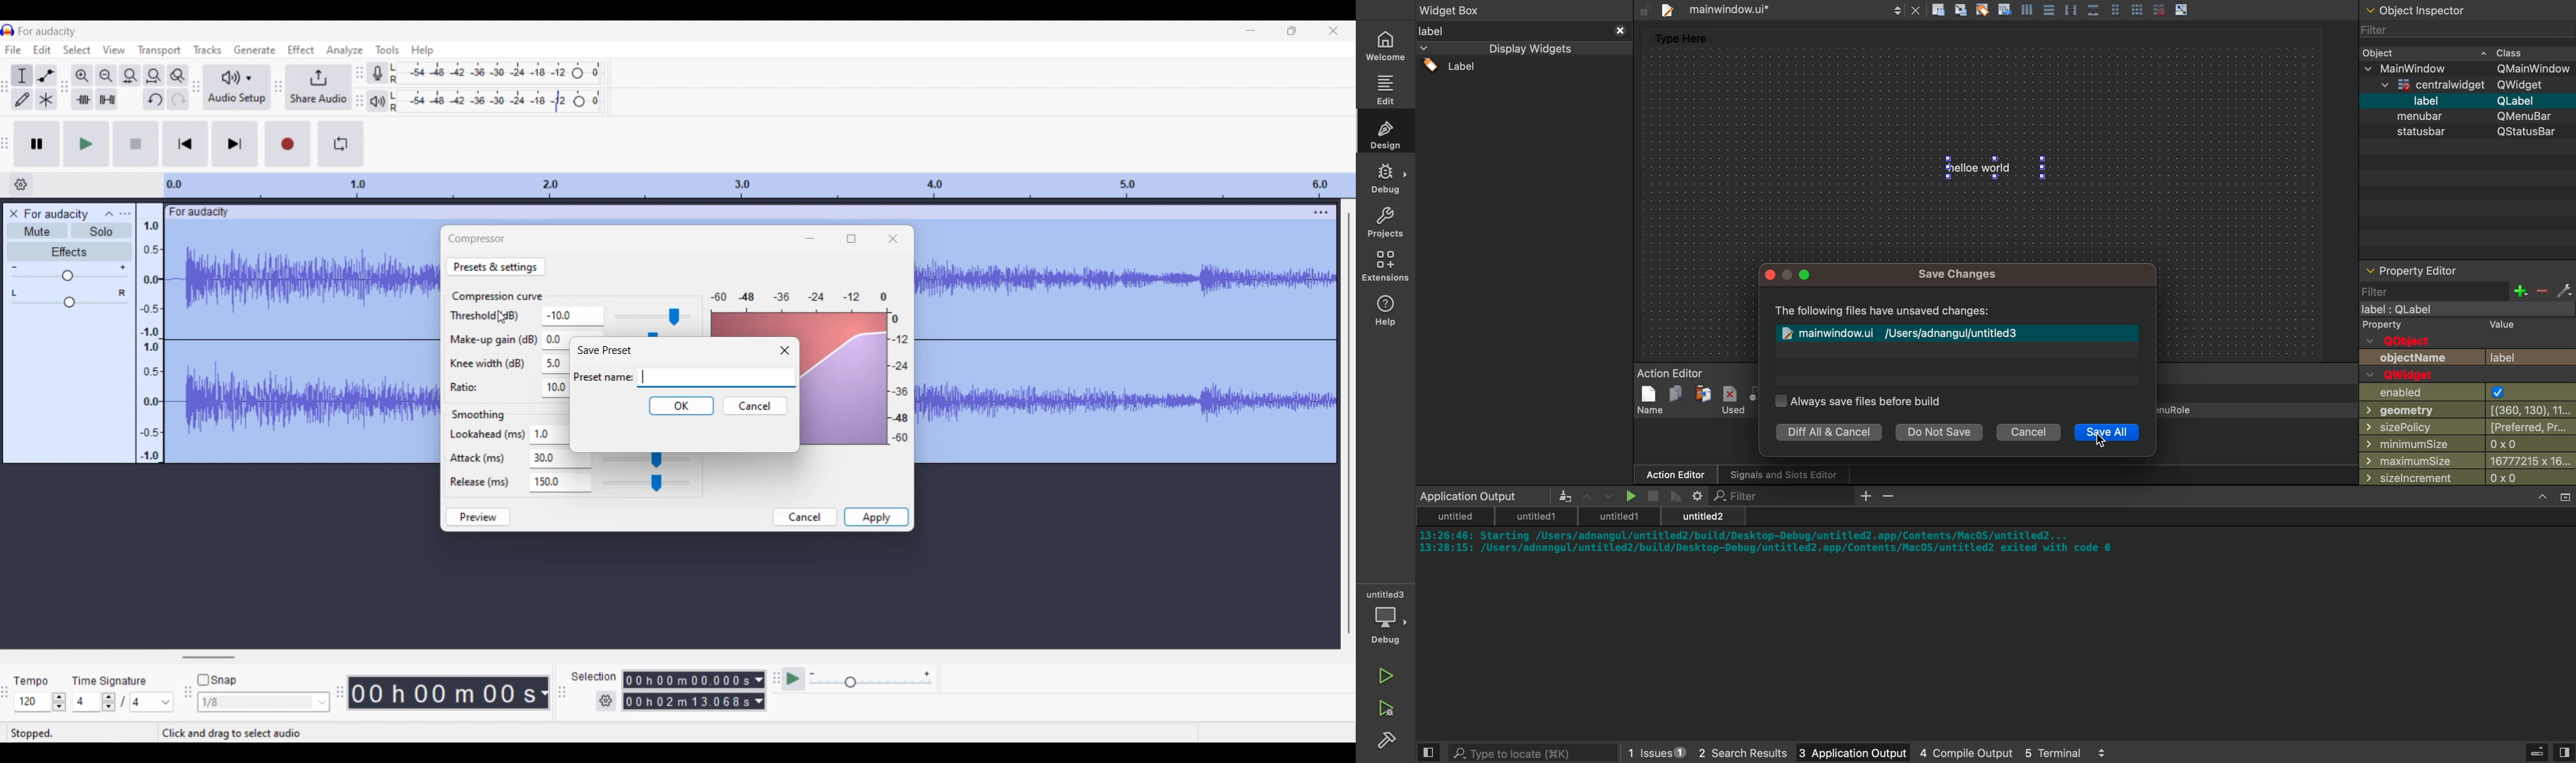 This screenshot has height=784, width=2576. What do you see at coordinates (160, 51) in the screenshot?
I see `Transport` at bounding box center [160, 51].